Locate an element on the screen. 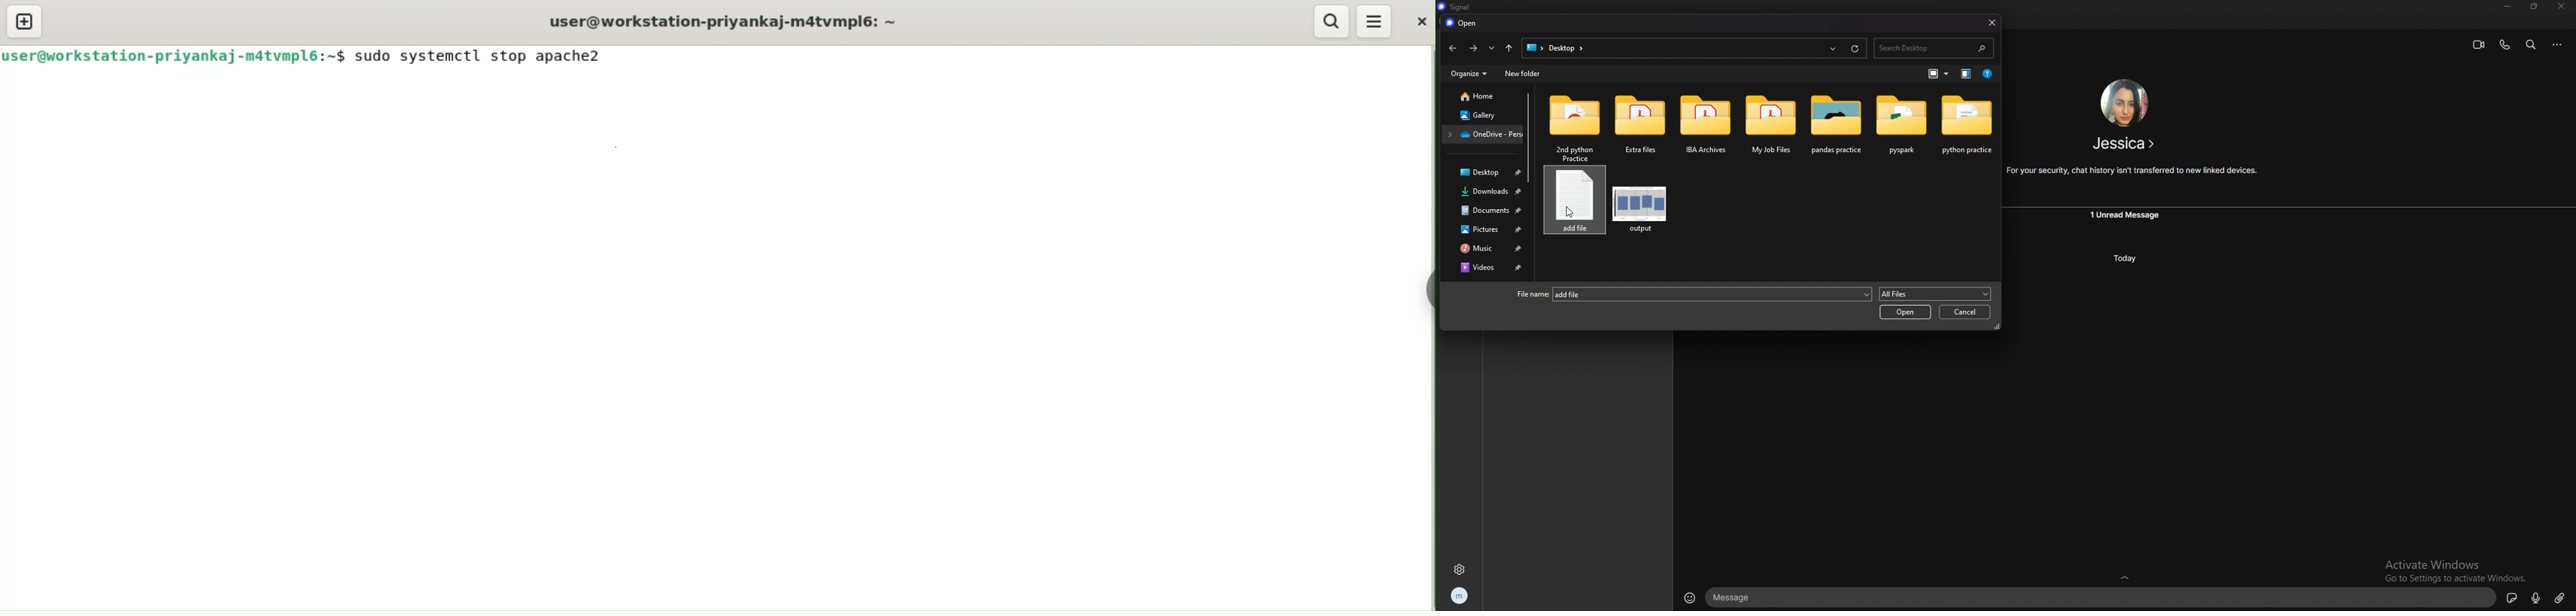 This screenshot has width=2576, height=616. home is located at coordinates (1477, 96).